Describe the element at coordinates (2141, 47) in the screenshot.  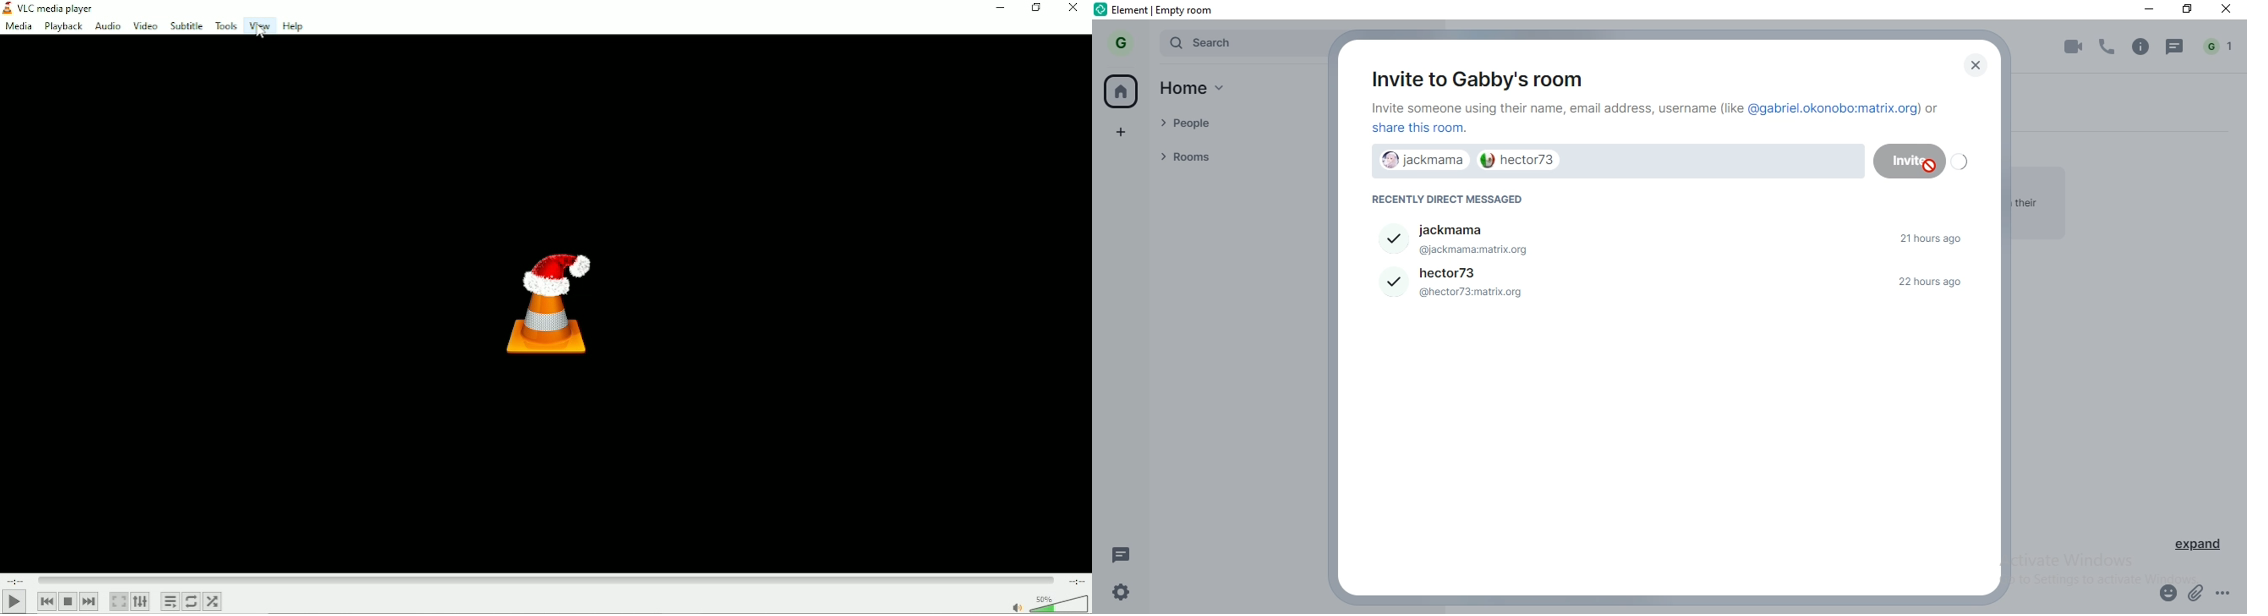
I see `info` at that location.